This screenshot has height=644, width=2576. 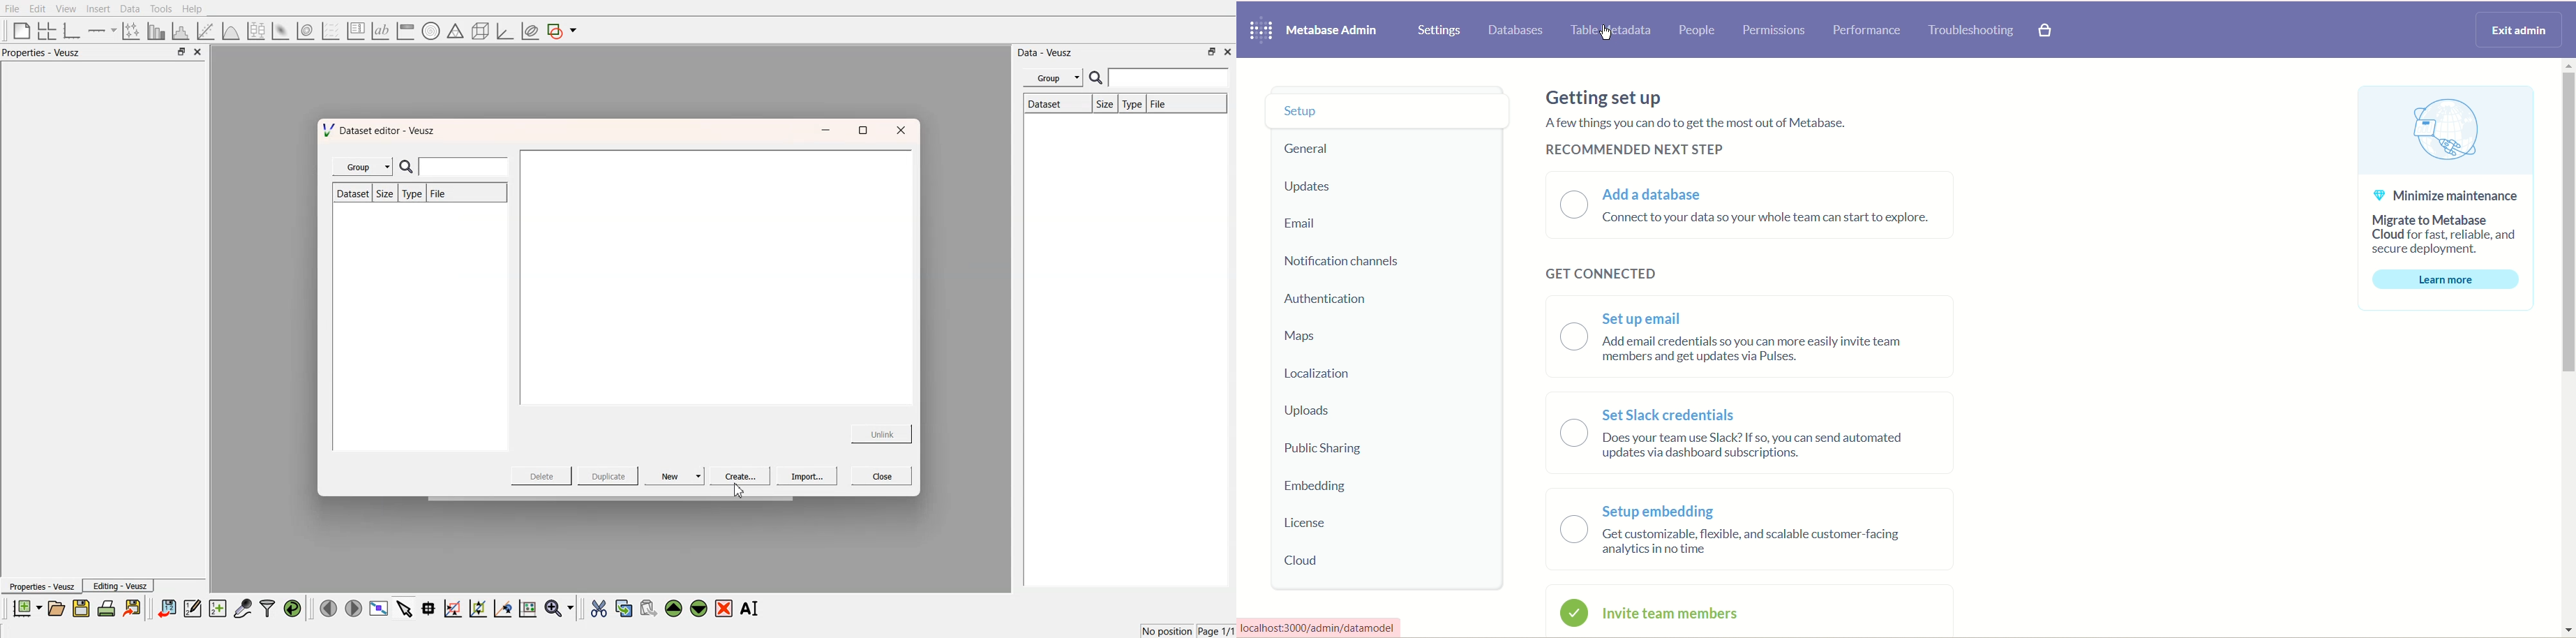 I want to click on Set up email
] ‘Add email credentials so you can more easily invite team
members and get updates via Pulses., so click(x=1767, y=336).